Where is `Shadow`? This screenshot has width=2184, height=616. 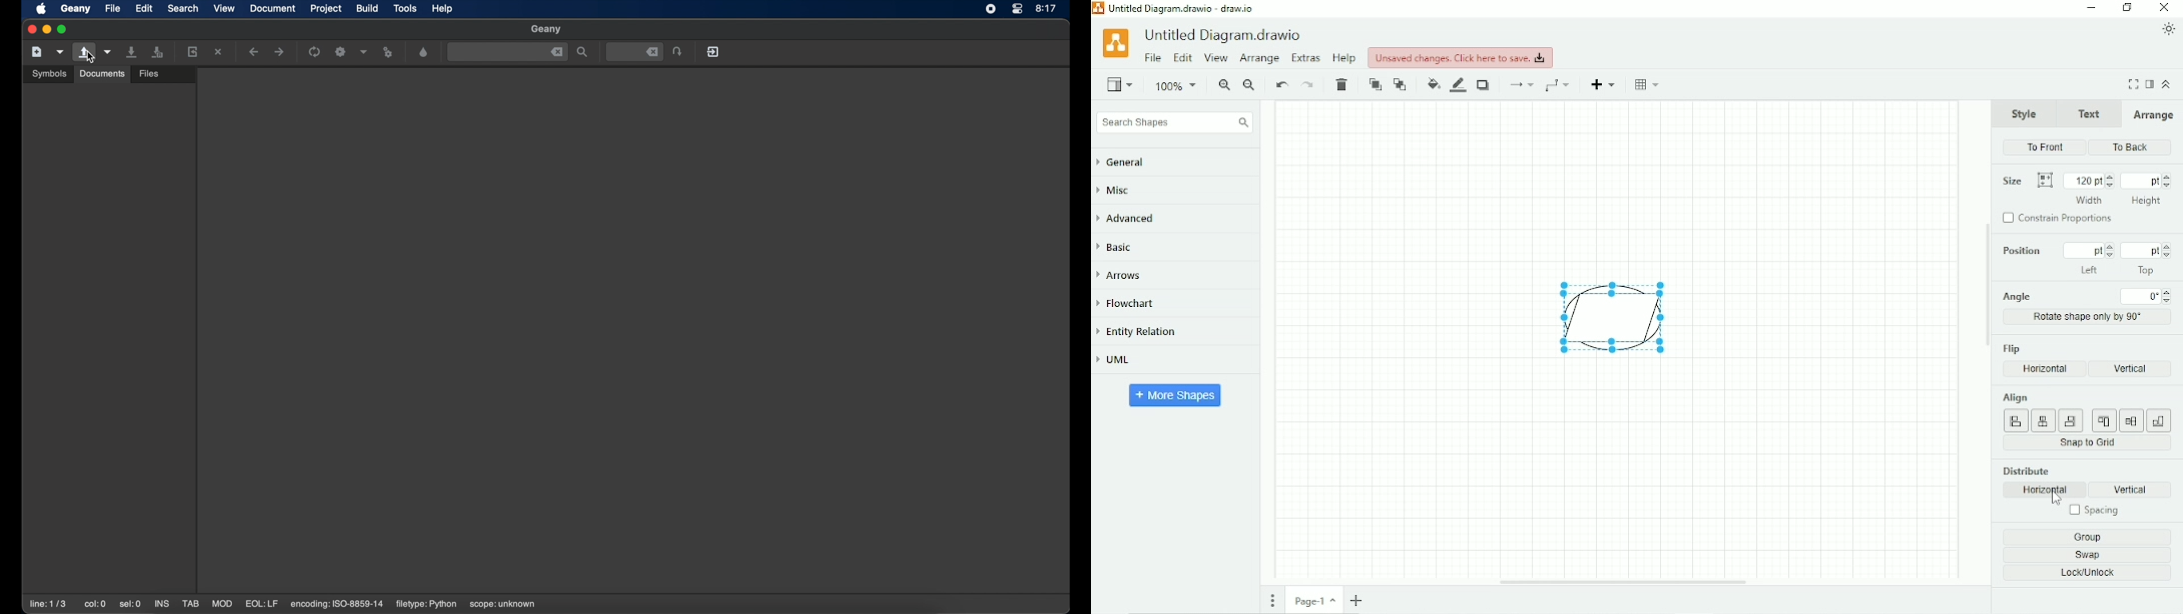 Shadow is located at coordinates (1485, 85).